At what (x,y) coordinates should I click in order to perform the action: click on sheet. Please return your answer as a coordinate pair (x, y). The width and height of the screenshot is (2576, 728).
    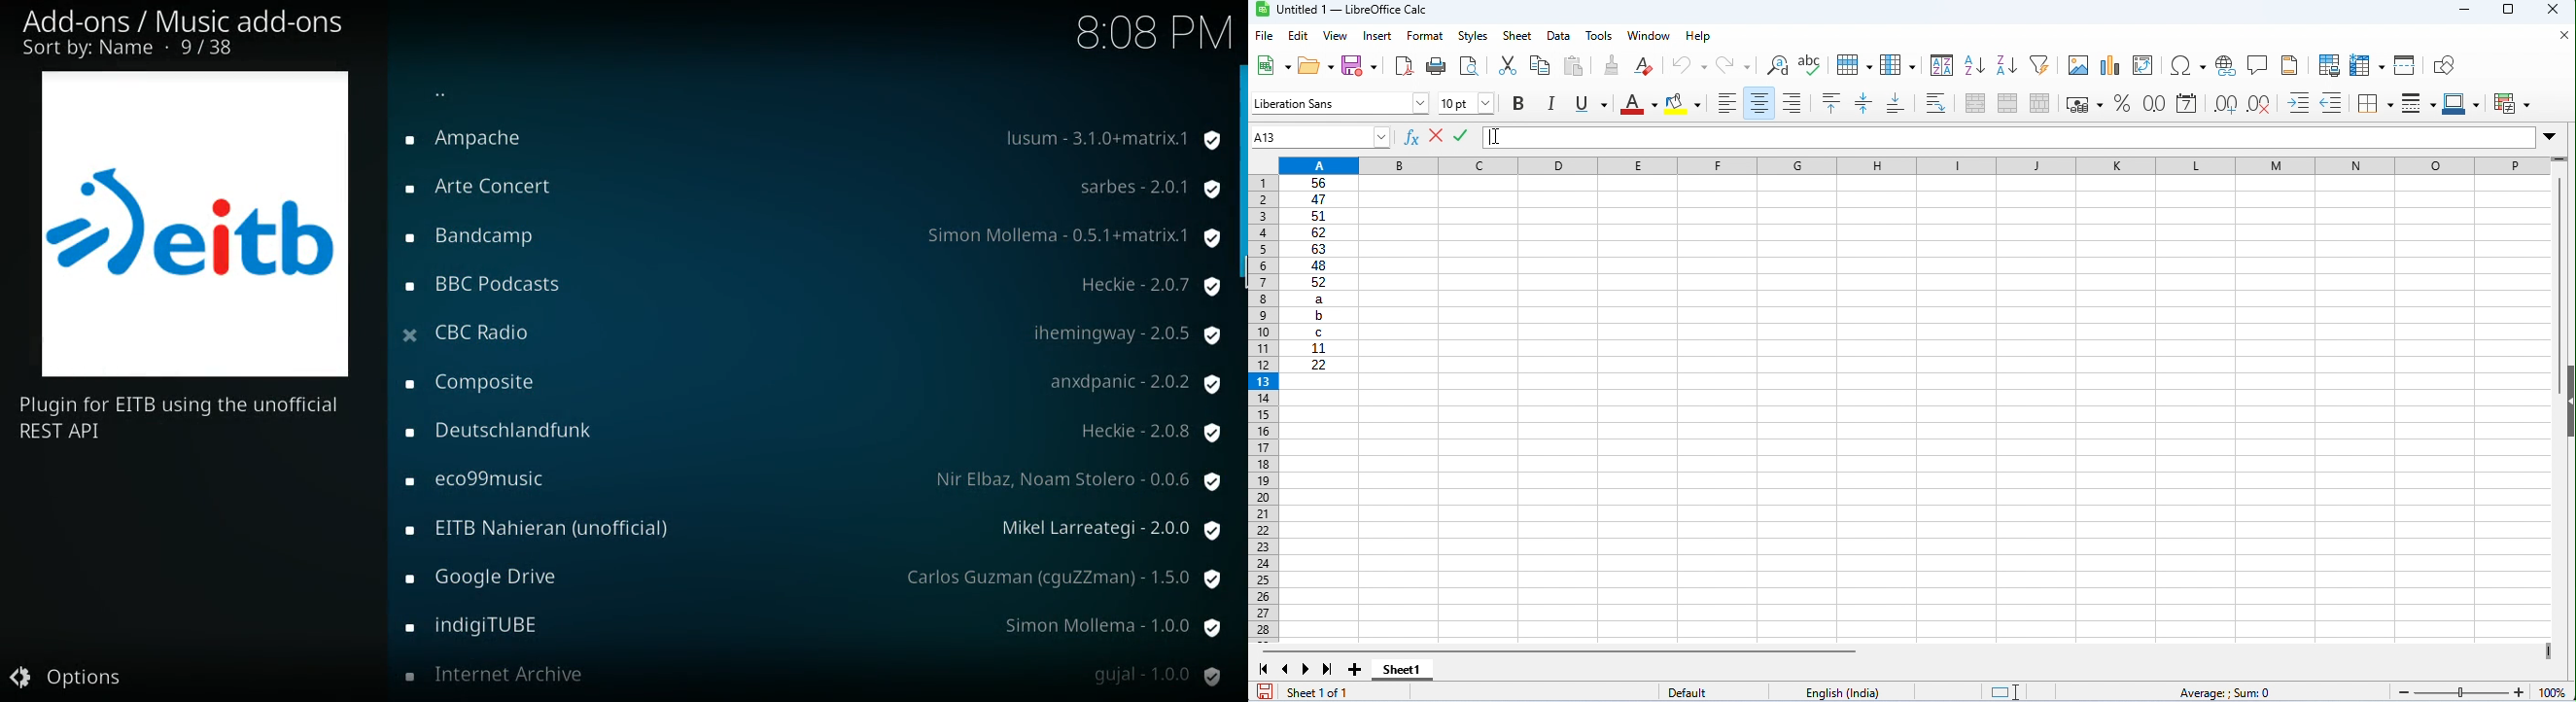
    Looking at the image, I should click on (1517, 35).